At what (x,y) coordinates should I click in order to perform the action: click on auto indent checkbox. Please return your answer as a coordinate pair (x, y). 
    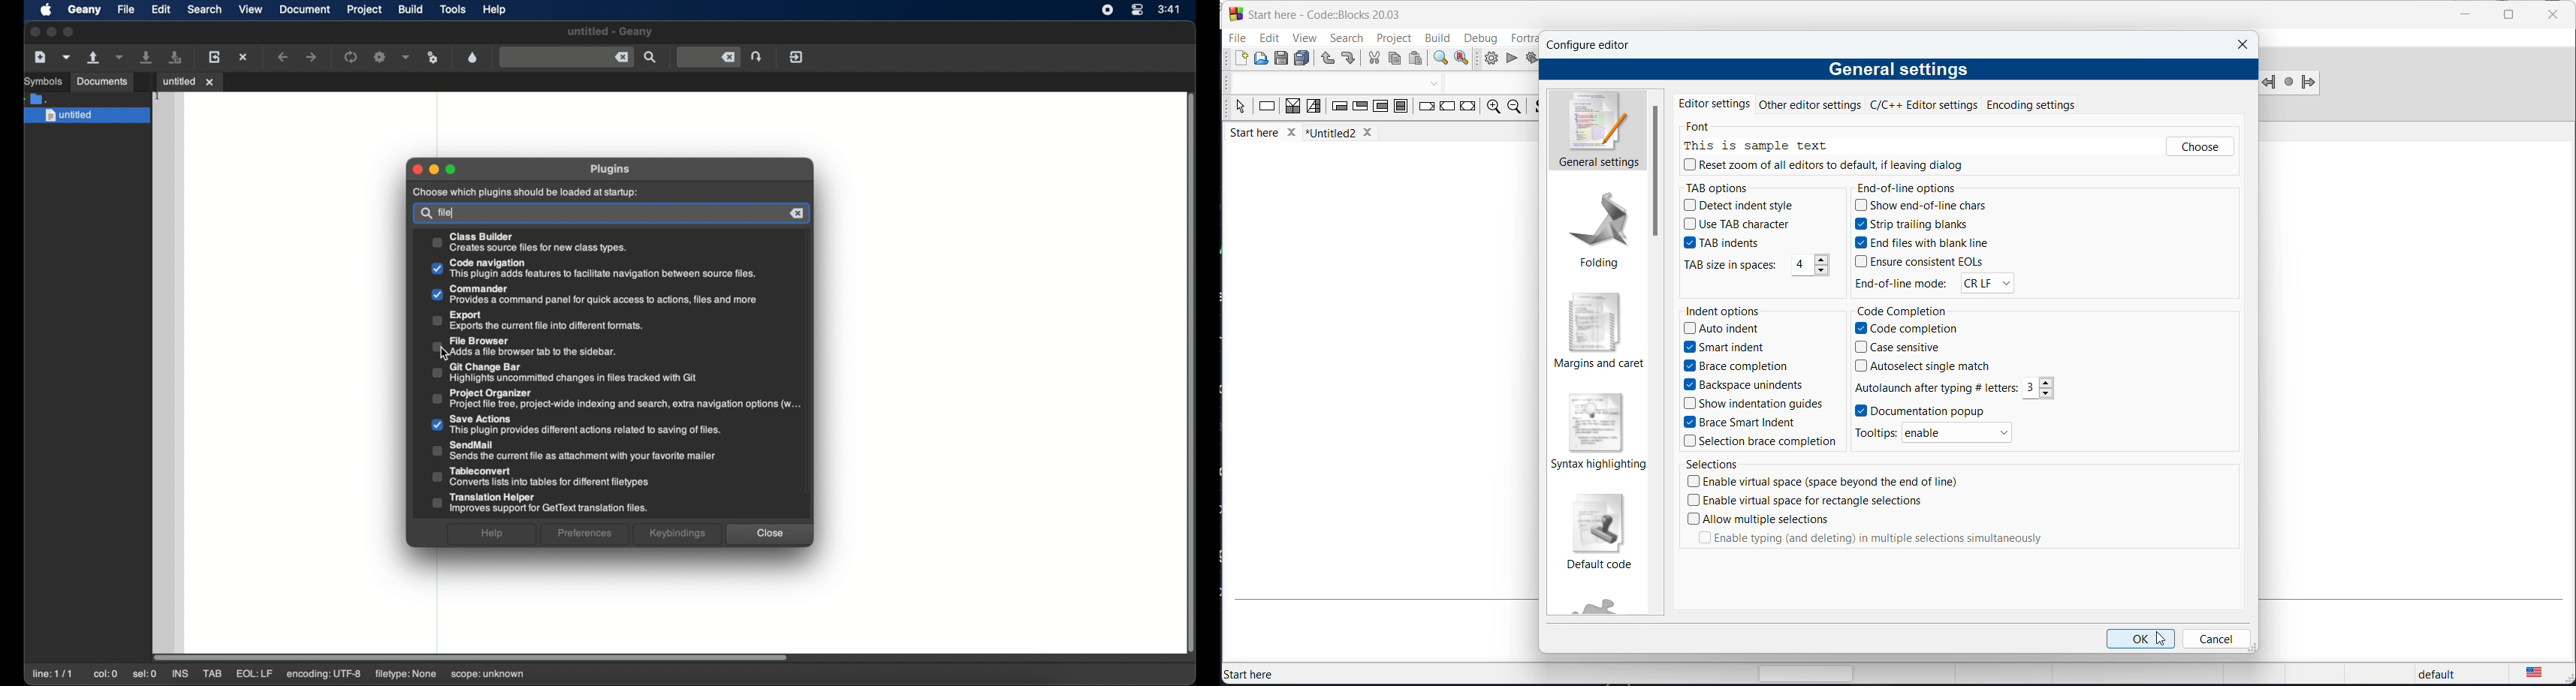
    Looking at the image, I should click on (1726, 329).